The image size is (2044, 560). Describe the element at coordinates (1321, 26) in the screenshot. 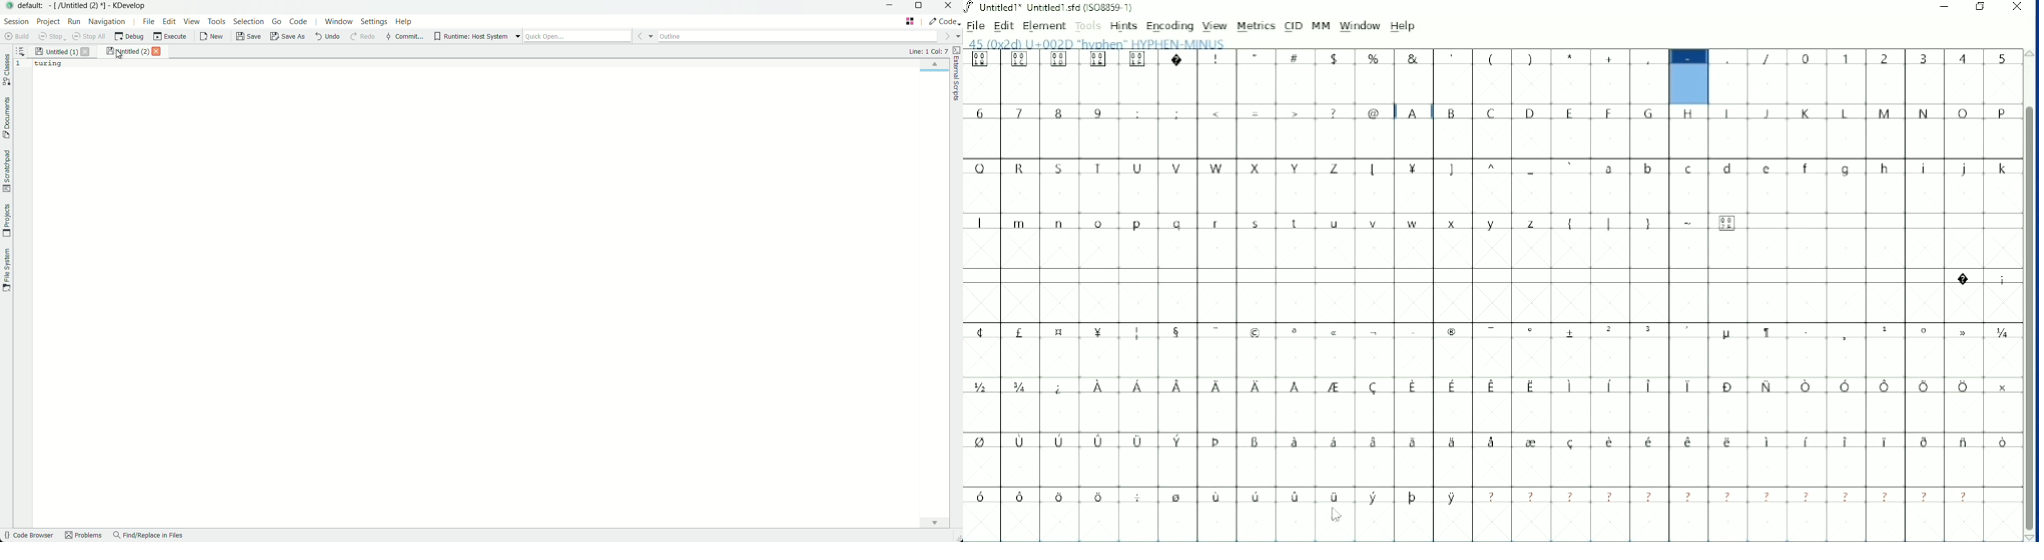

I see `MM` at that location.